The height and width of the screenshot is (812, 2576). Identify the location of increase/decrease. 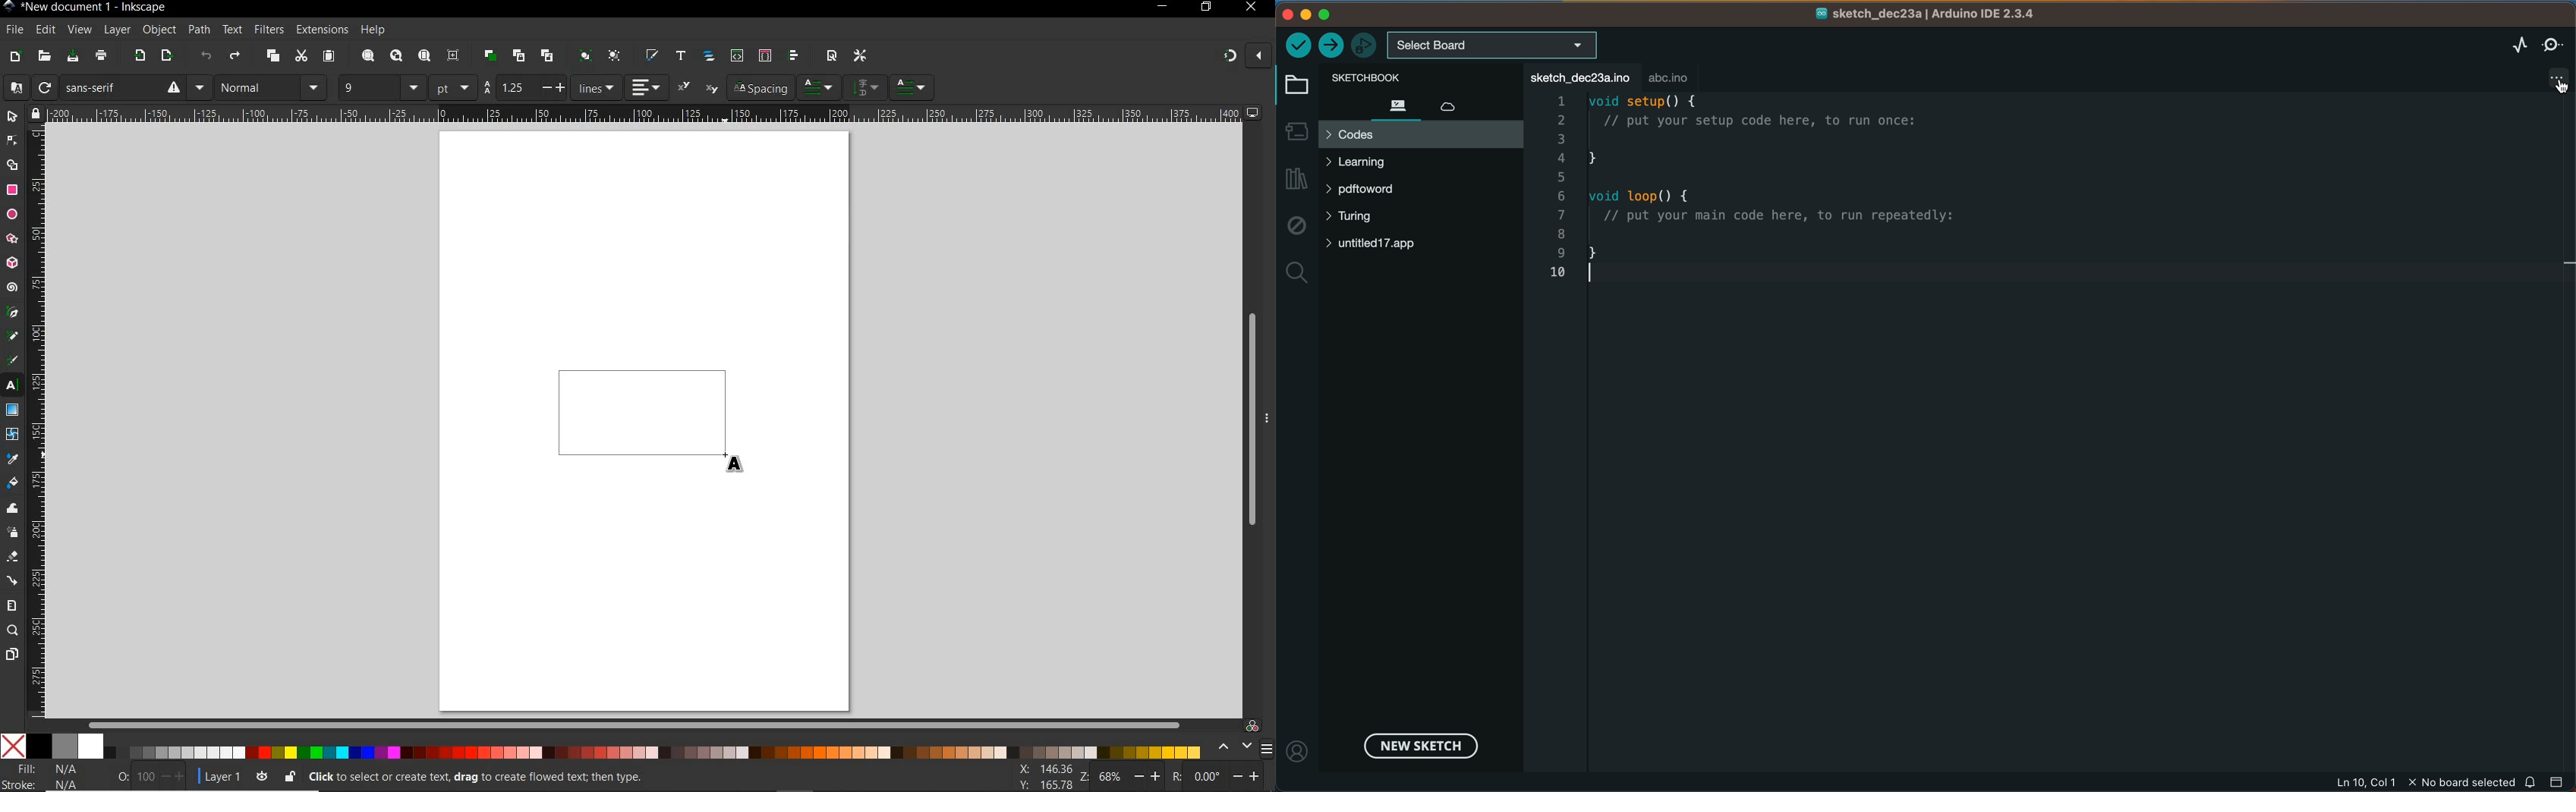
(1248, 775).